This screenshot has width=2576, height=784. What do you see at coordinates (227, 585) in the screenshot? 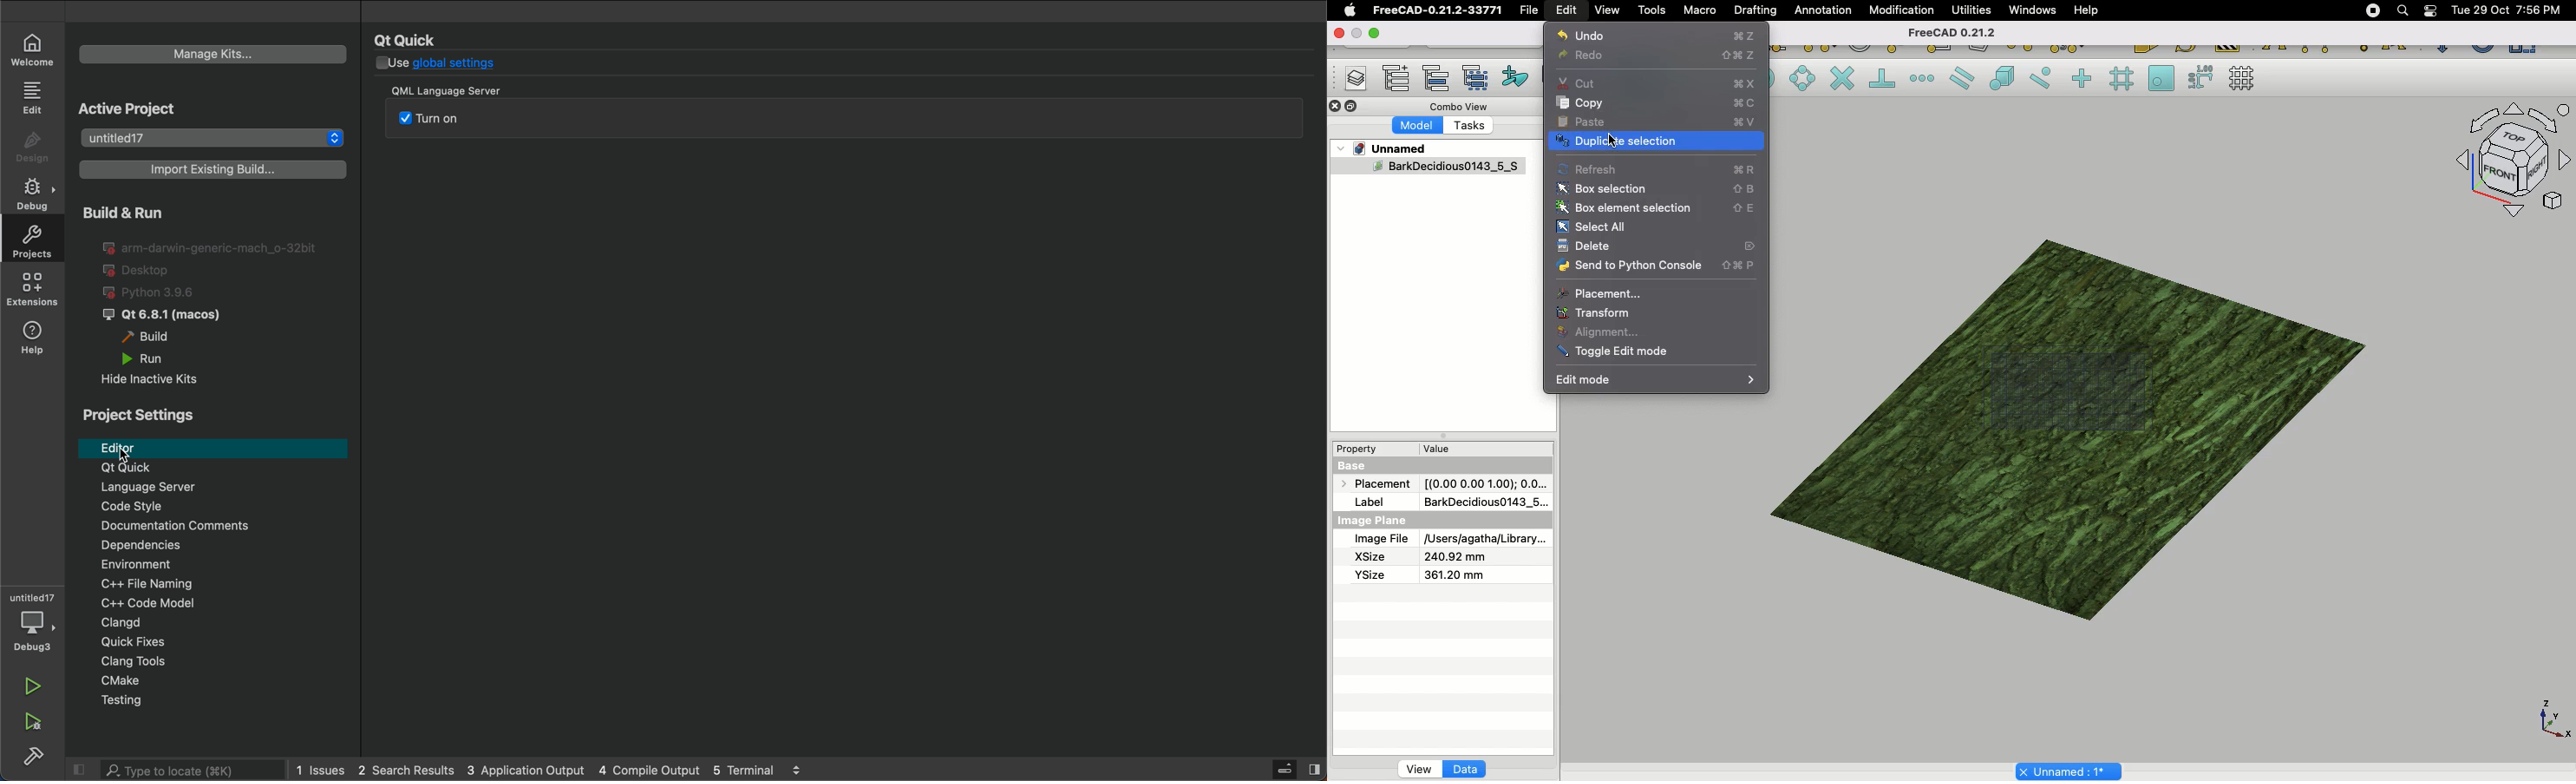
I see `file naming` at bounding box center [227, 585].